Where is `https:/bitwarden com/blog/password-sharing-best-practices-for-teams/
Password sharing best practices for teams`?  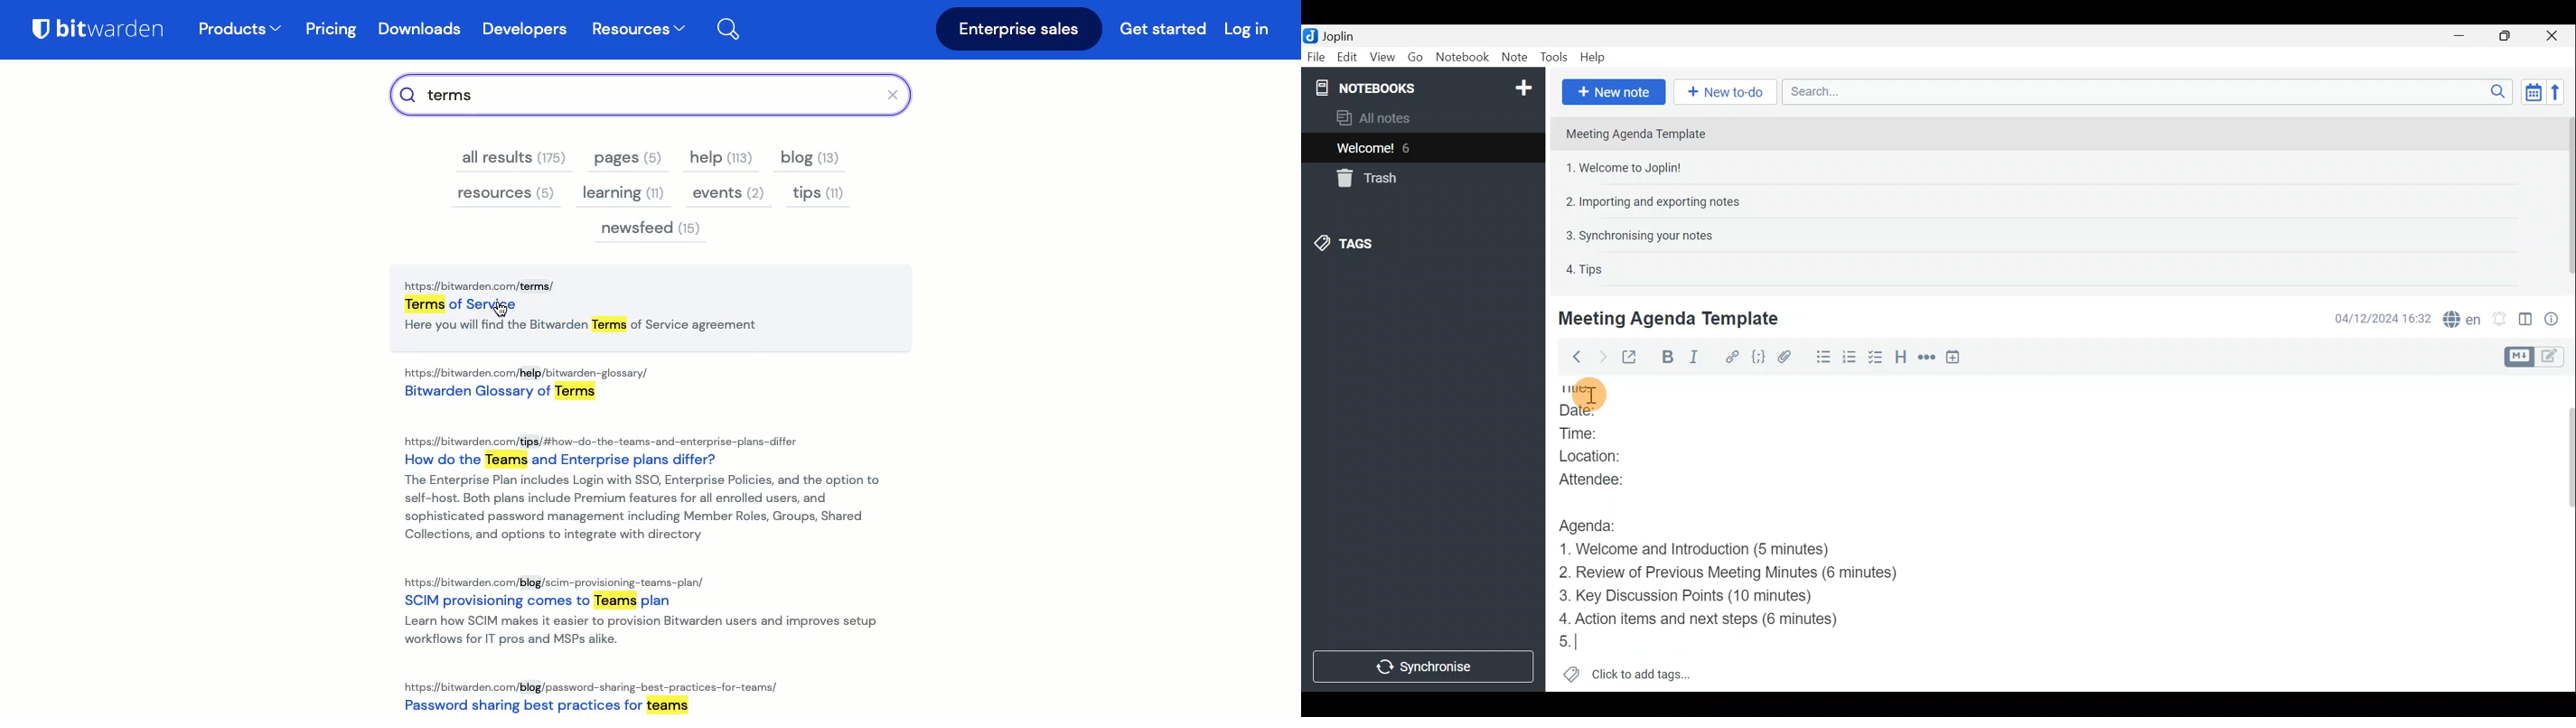
https:/bitwarden com/blog/password-sharing-best-practices-for-teams/
Password sharing best practices for teams is located at coordinates (595, 694).